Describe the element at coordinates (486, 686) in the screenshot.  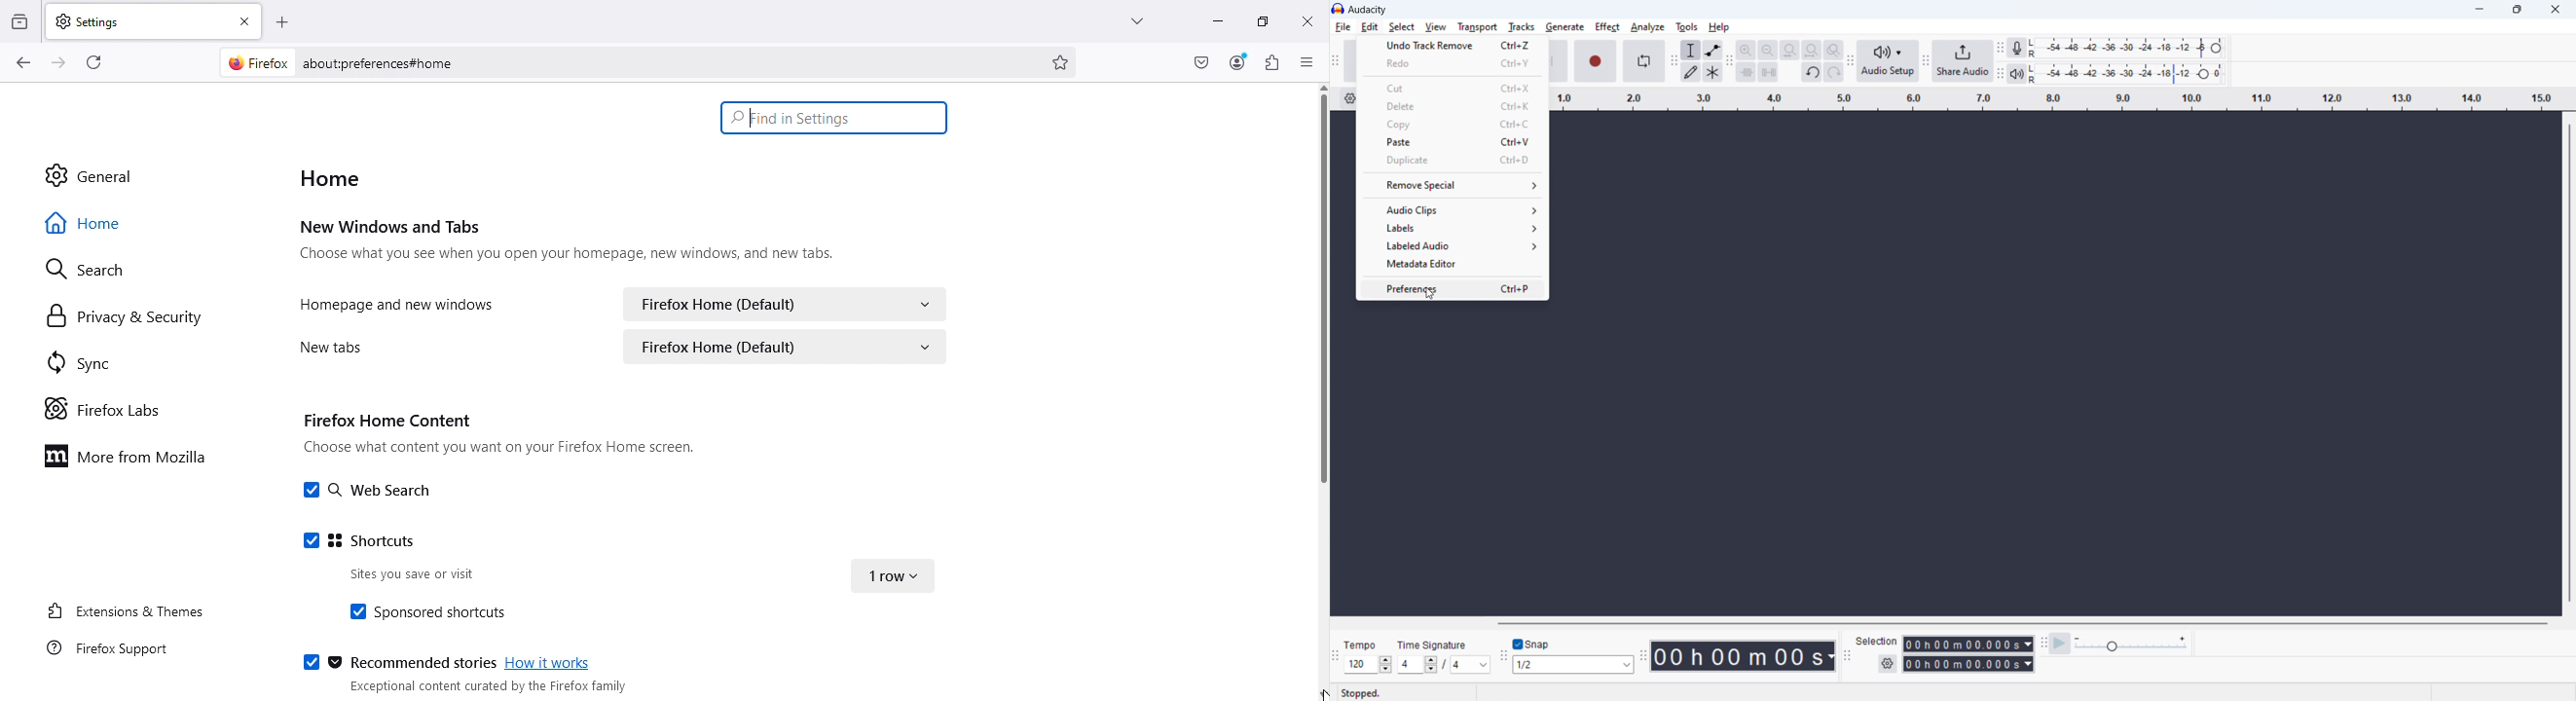
I see `Exceptional content curated by firefox family` at that location.